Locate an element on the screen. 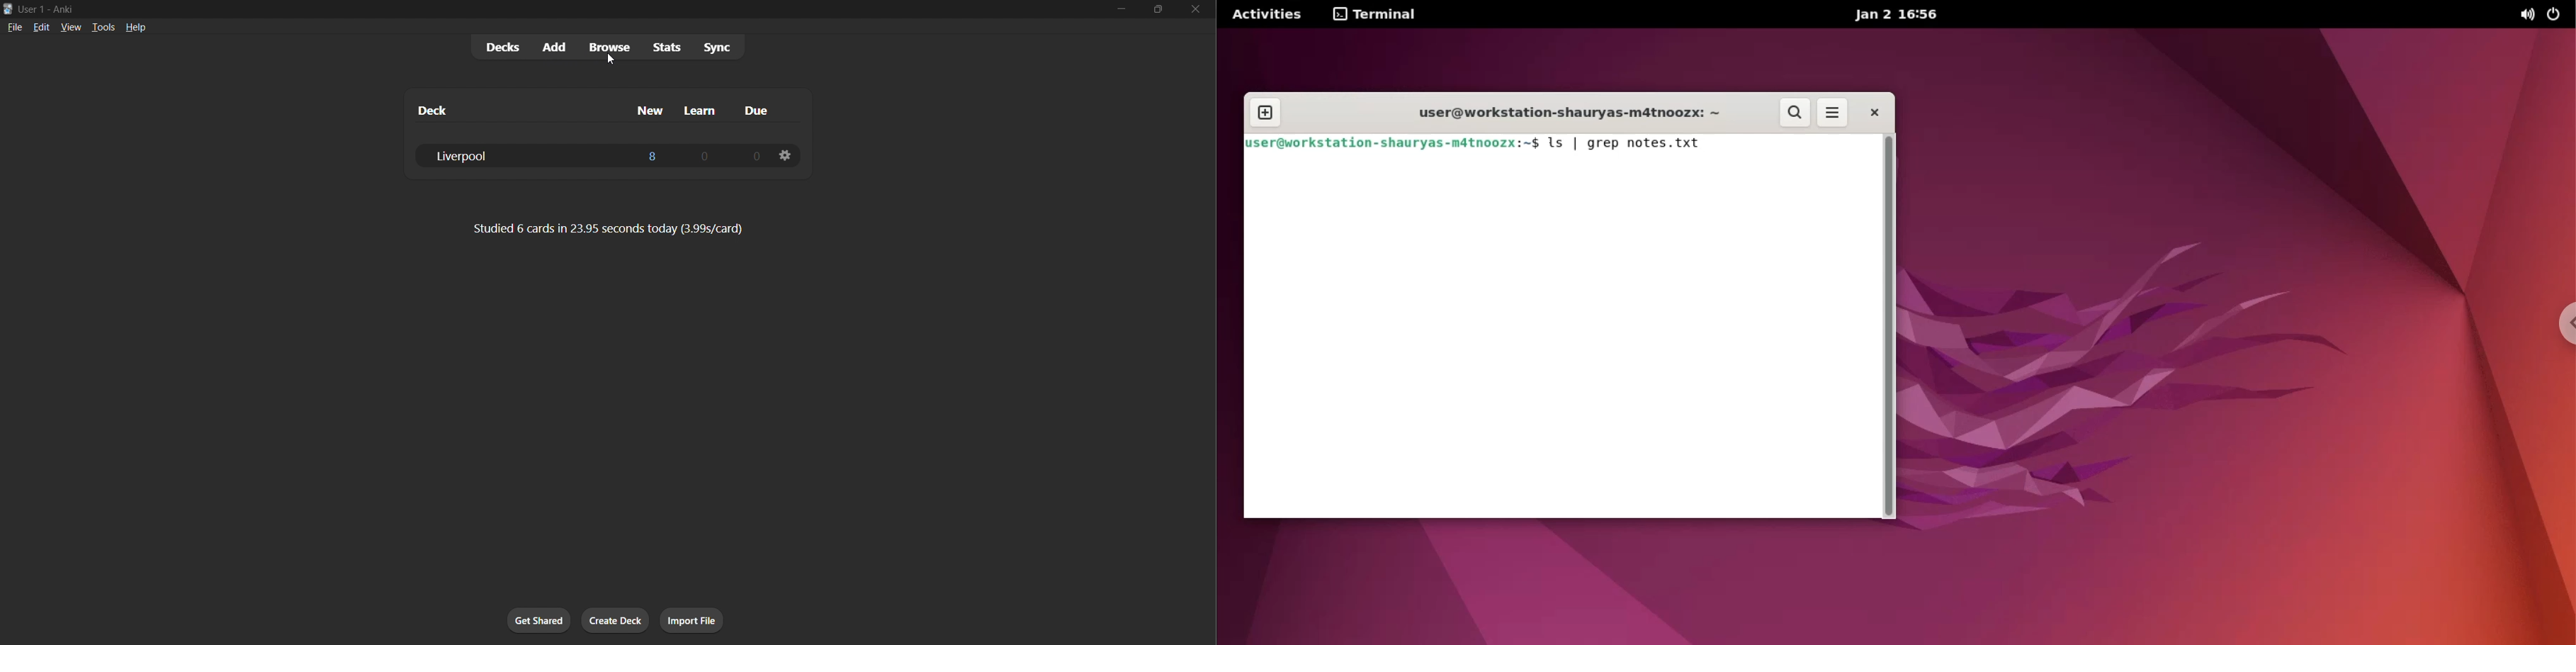  's | grep notes.txt is located at coordinates (1637, 145).